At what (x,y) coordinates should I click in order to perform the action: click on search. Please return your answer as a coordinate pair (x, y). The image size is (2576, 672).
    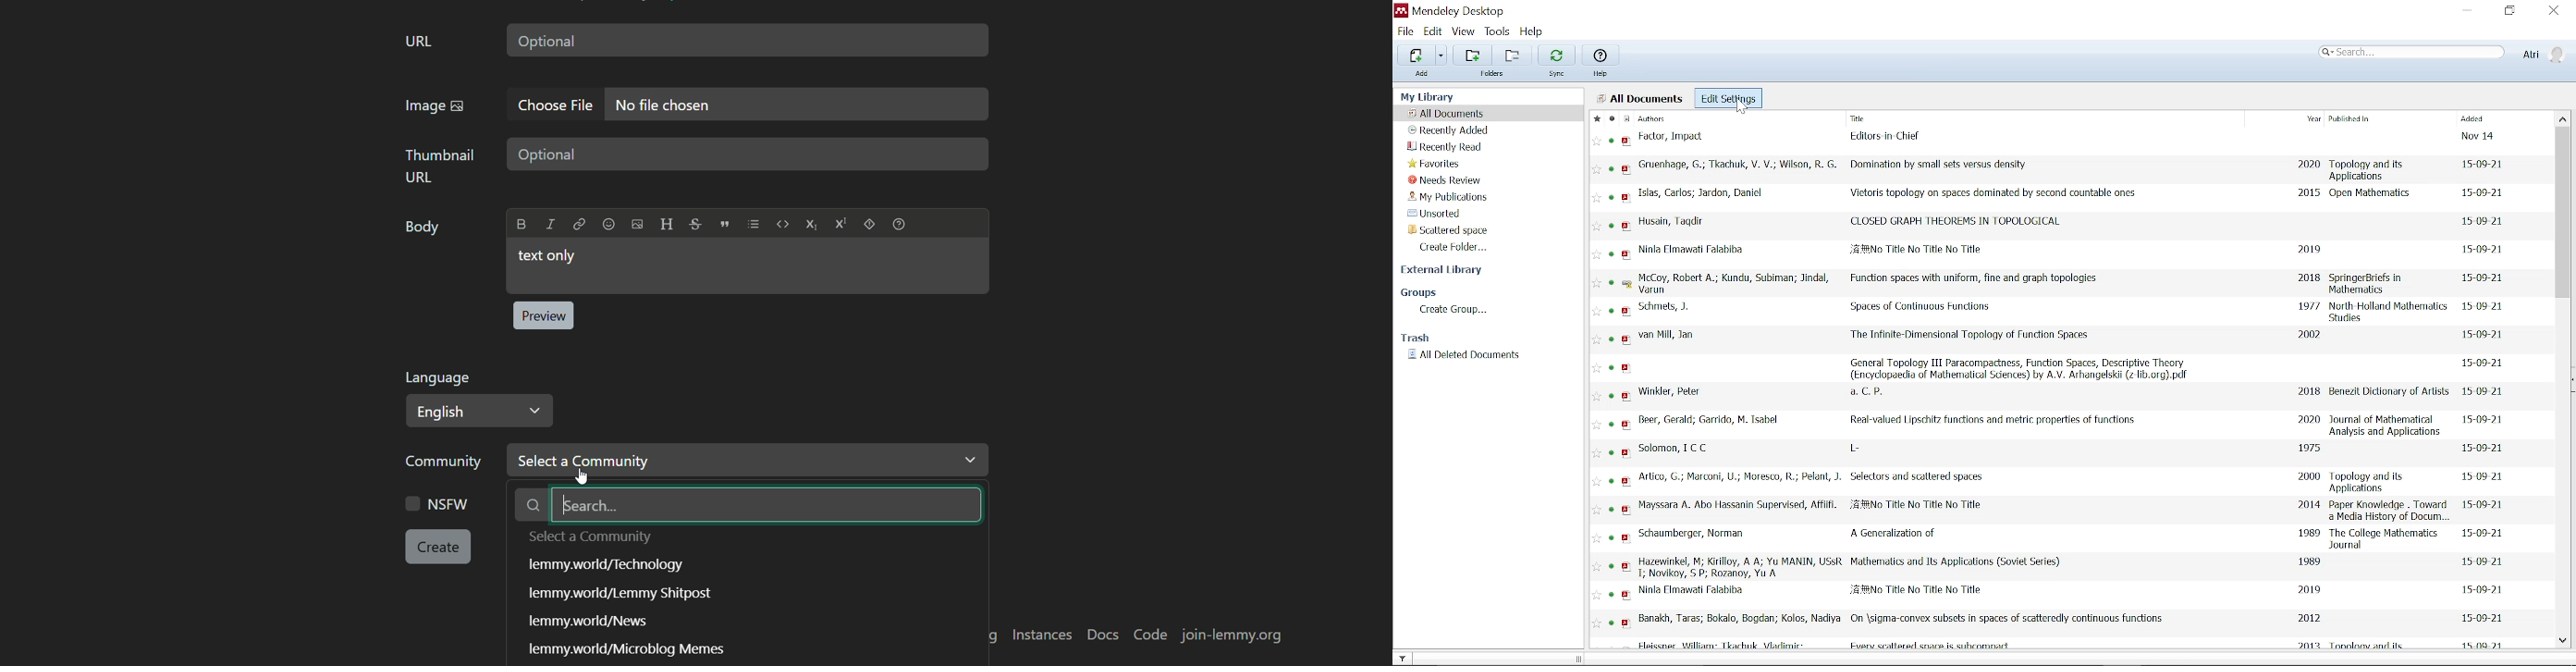
    Looking at the image, I should click on (753, 504).